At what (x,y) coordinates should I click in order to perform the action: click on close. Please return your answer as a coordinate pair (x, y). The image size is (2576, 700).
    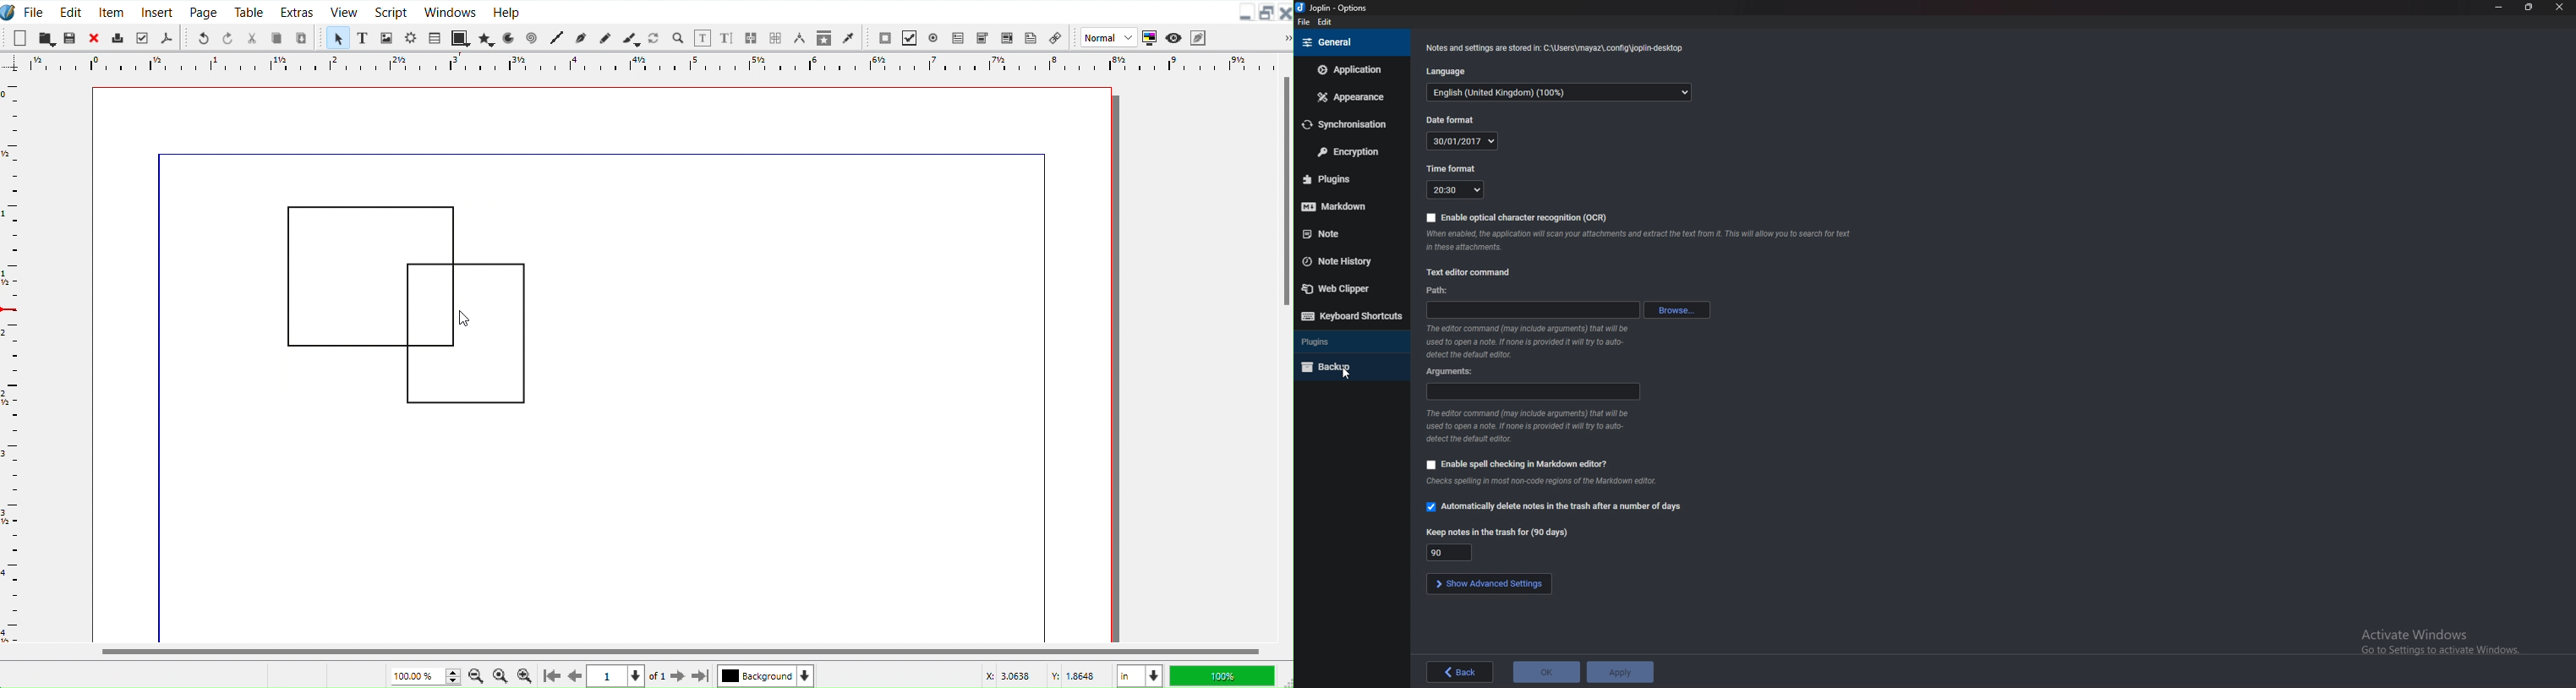
    Looking at the image, I should click on (2558, 10).